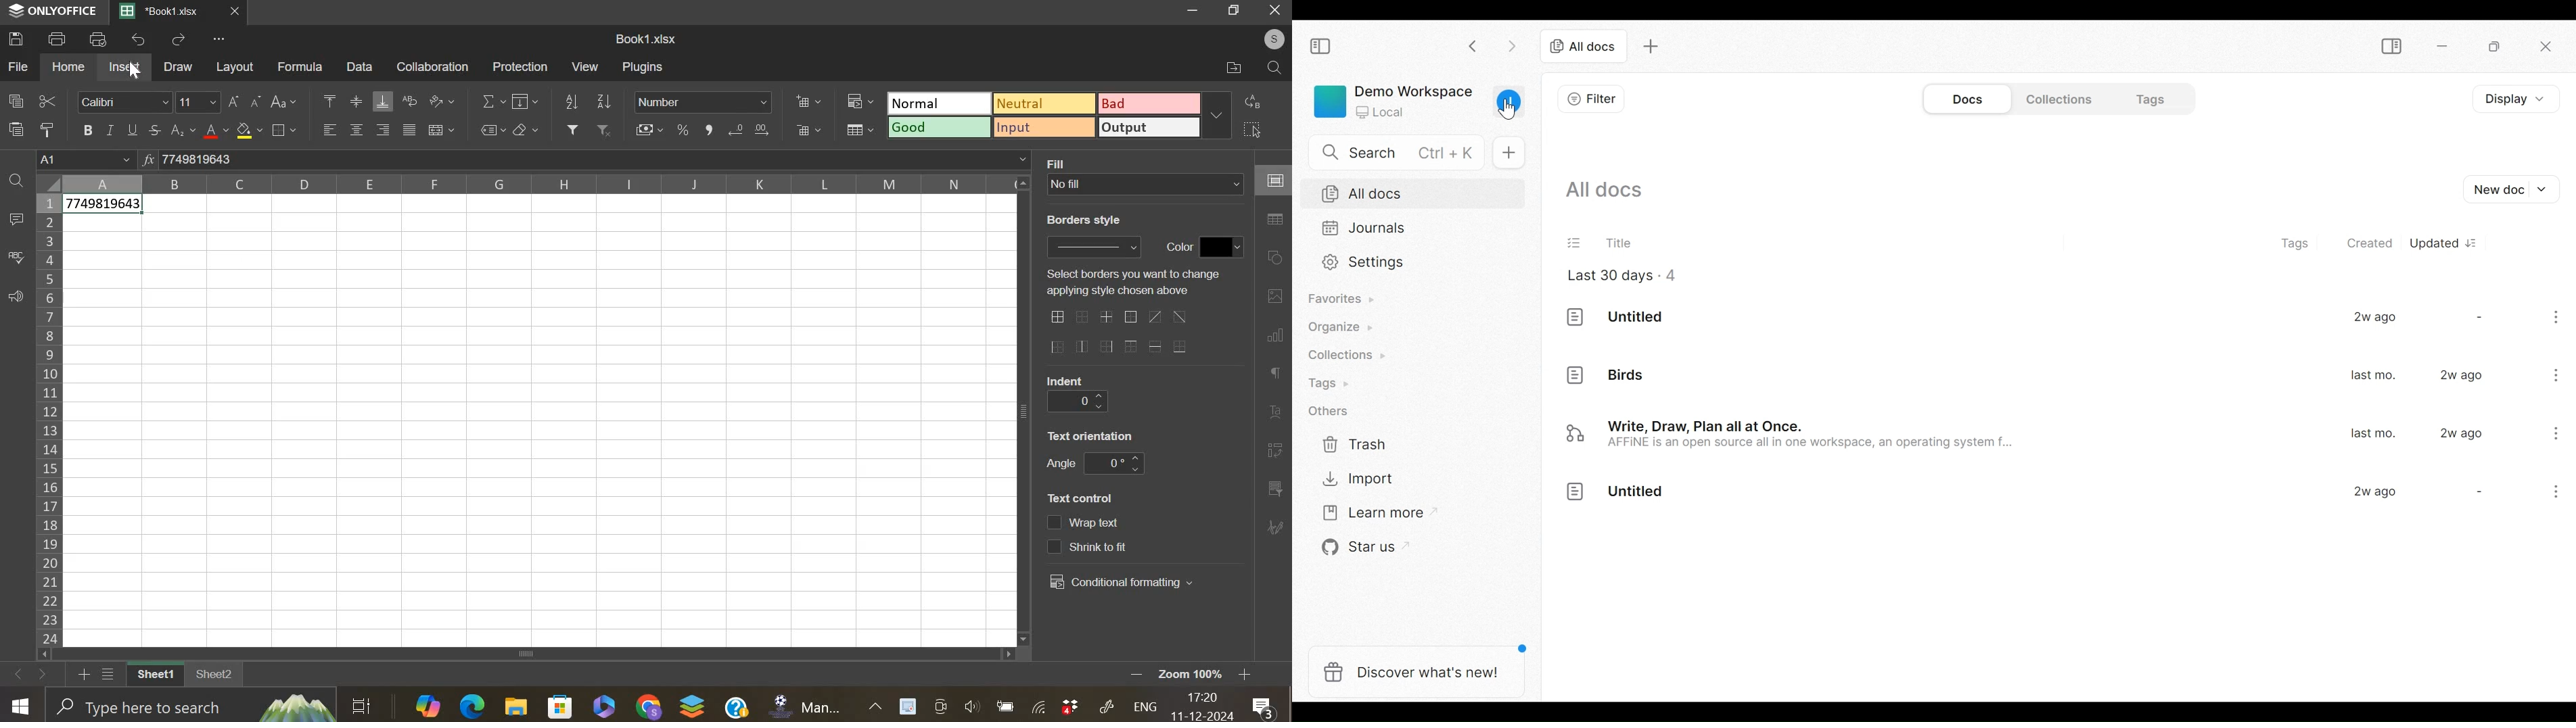  I want to click on clear, so click(524, 130).